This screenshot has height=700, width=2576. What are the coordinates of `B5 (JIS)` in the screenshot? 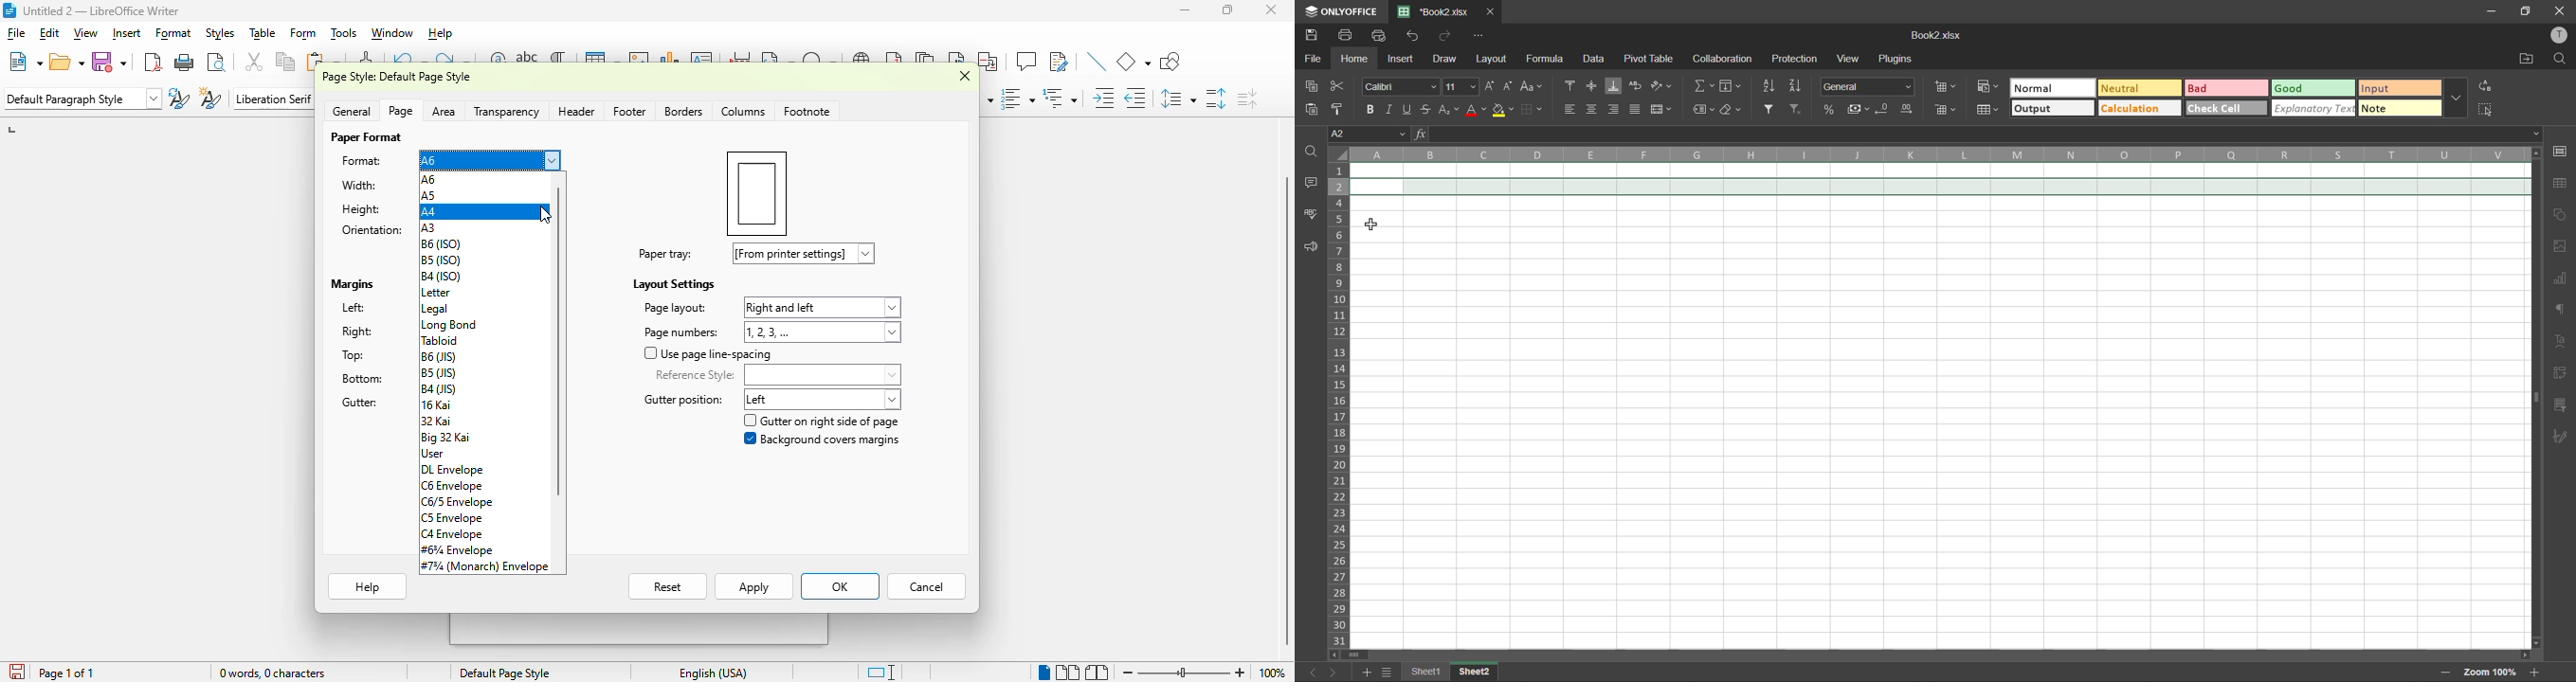 It's located at (440, 373).